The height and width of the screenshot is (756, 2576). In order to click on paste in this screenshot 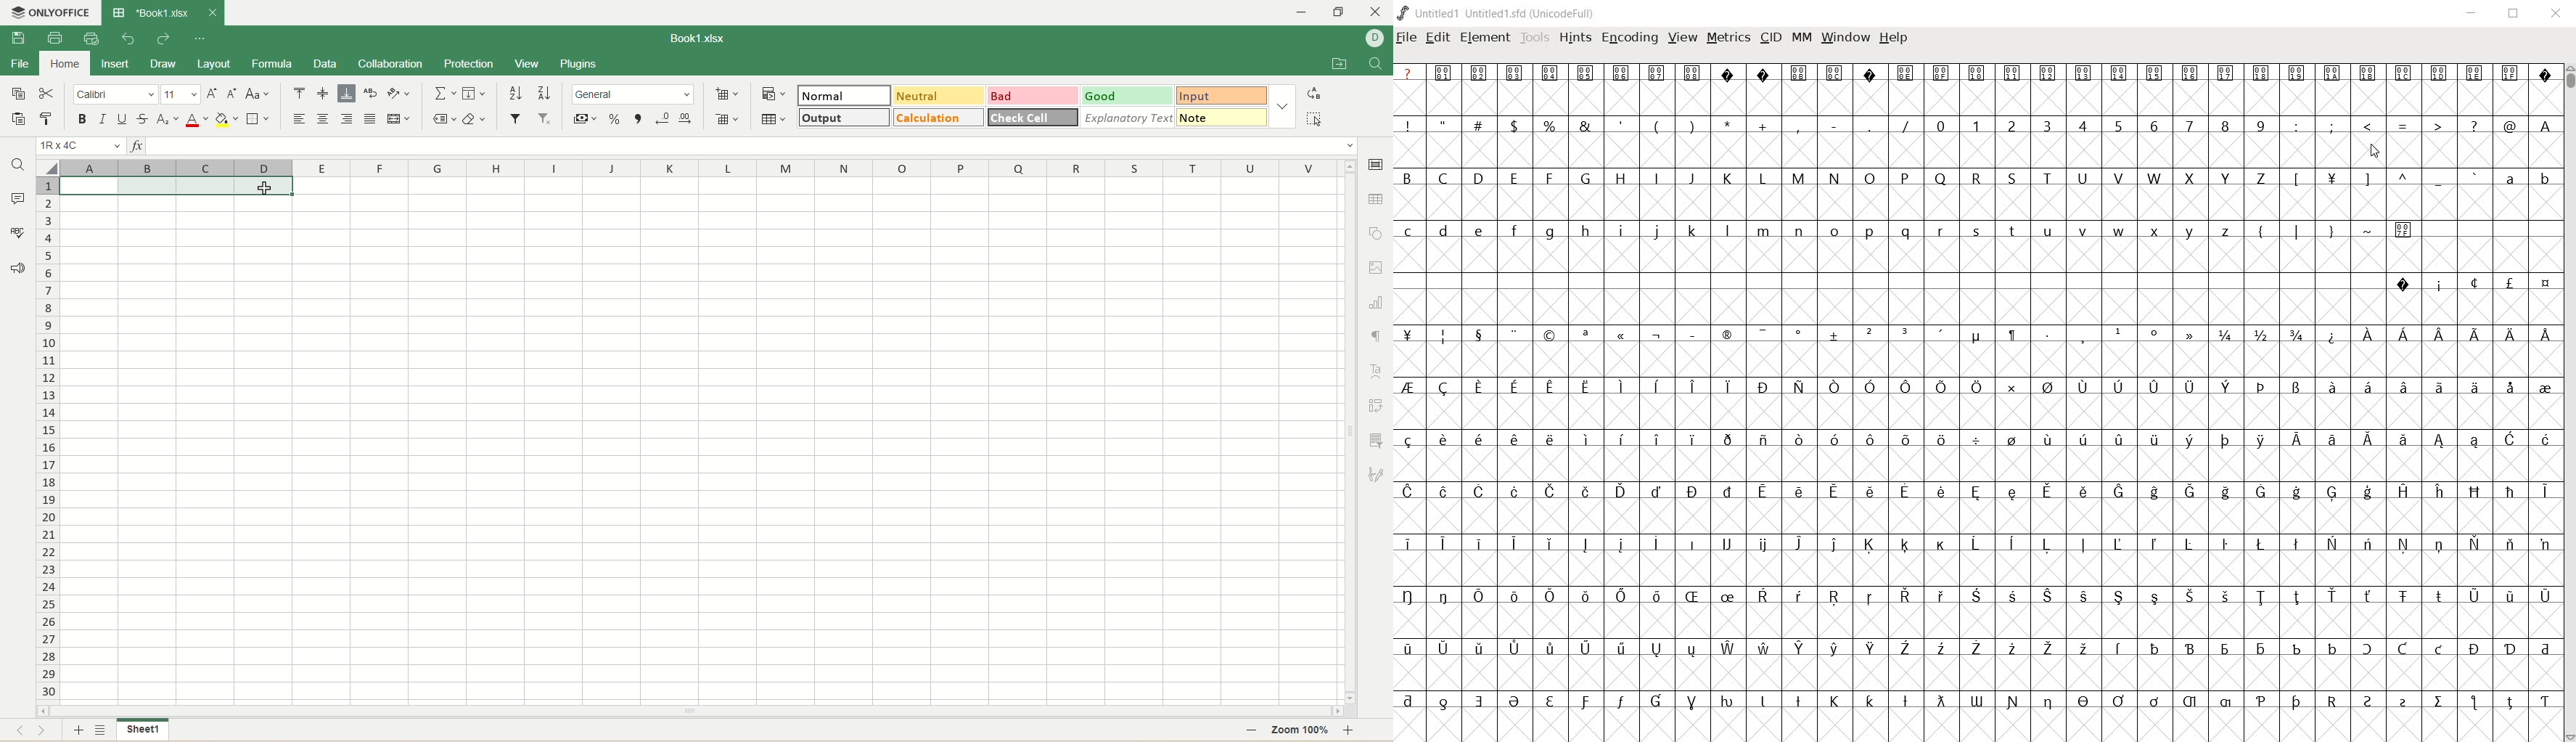, I will do `click(20, 118)`.